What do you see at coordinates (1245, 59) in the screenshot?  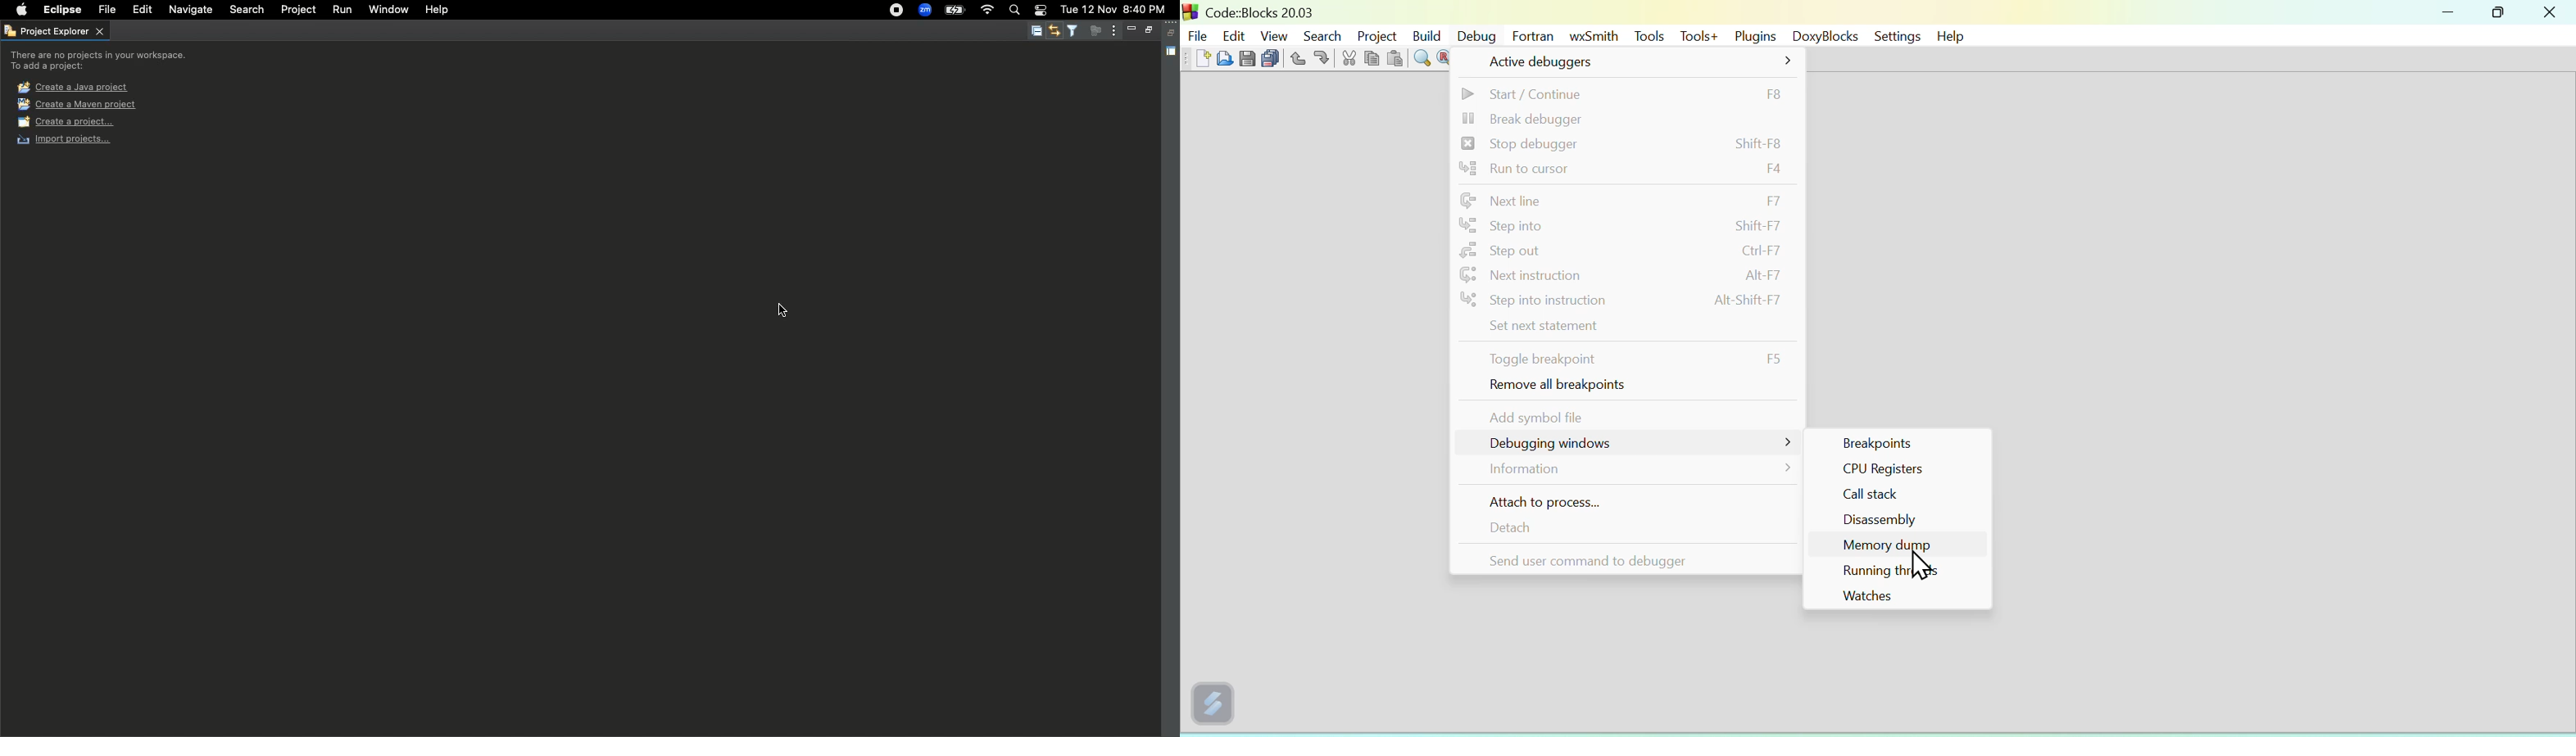 I see `save ` at bounding box center [1245, 59].